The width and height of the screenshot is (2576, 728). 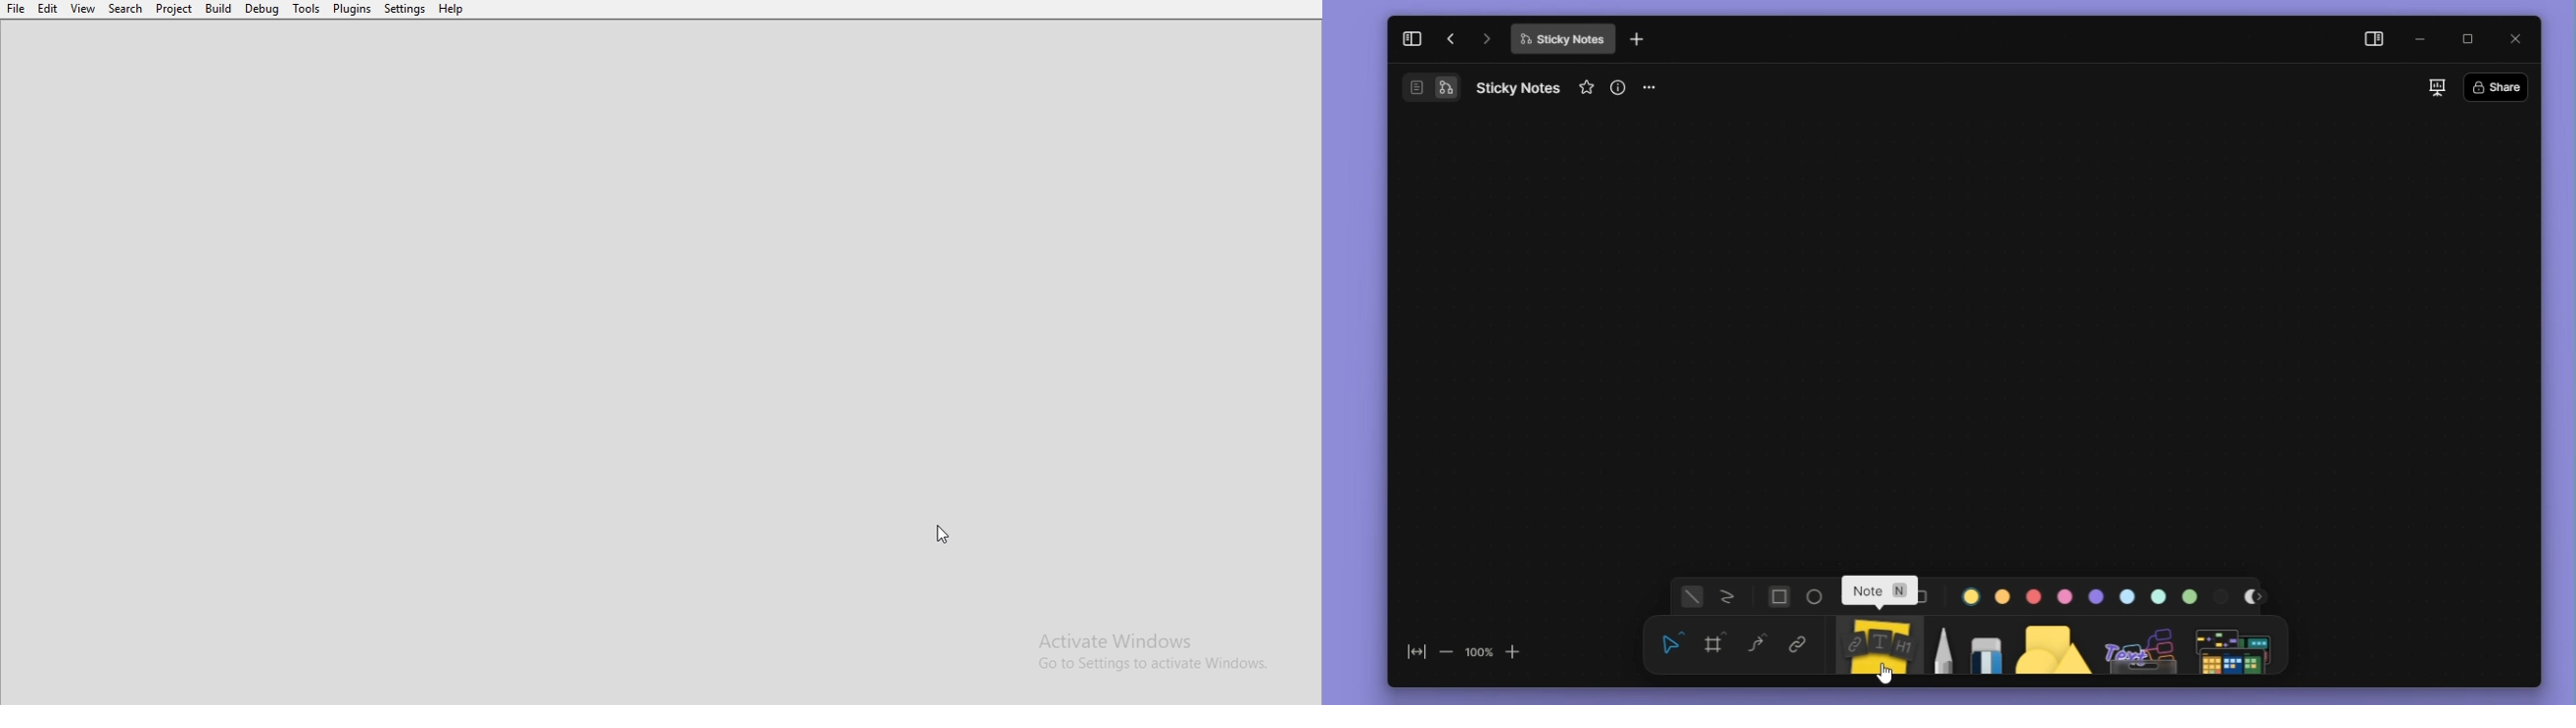 What do you see at coordinates (1695, 596) in the screenshot?
I see `general` at bounding box center [1695, 596].